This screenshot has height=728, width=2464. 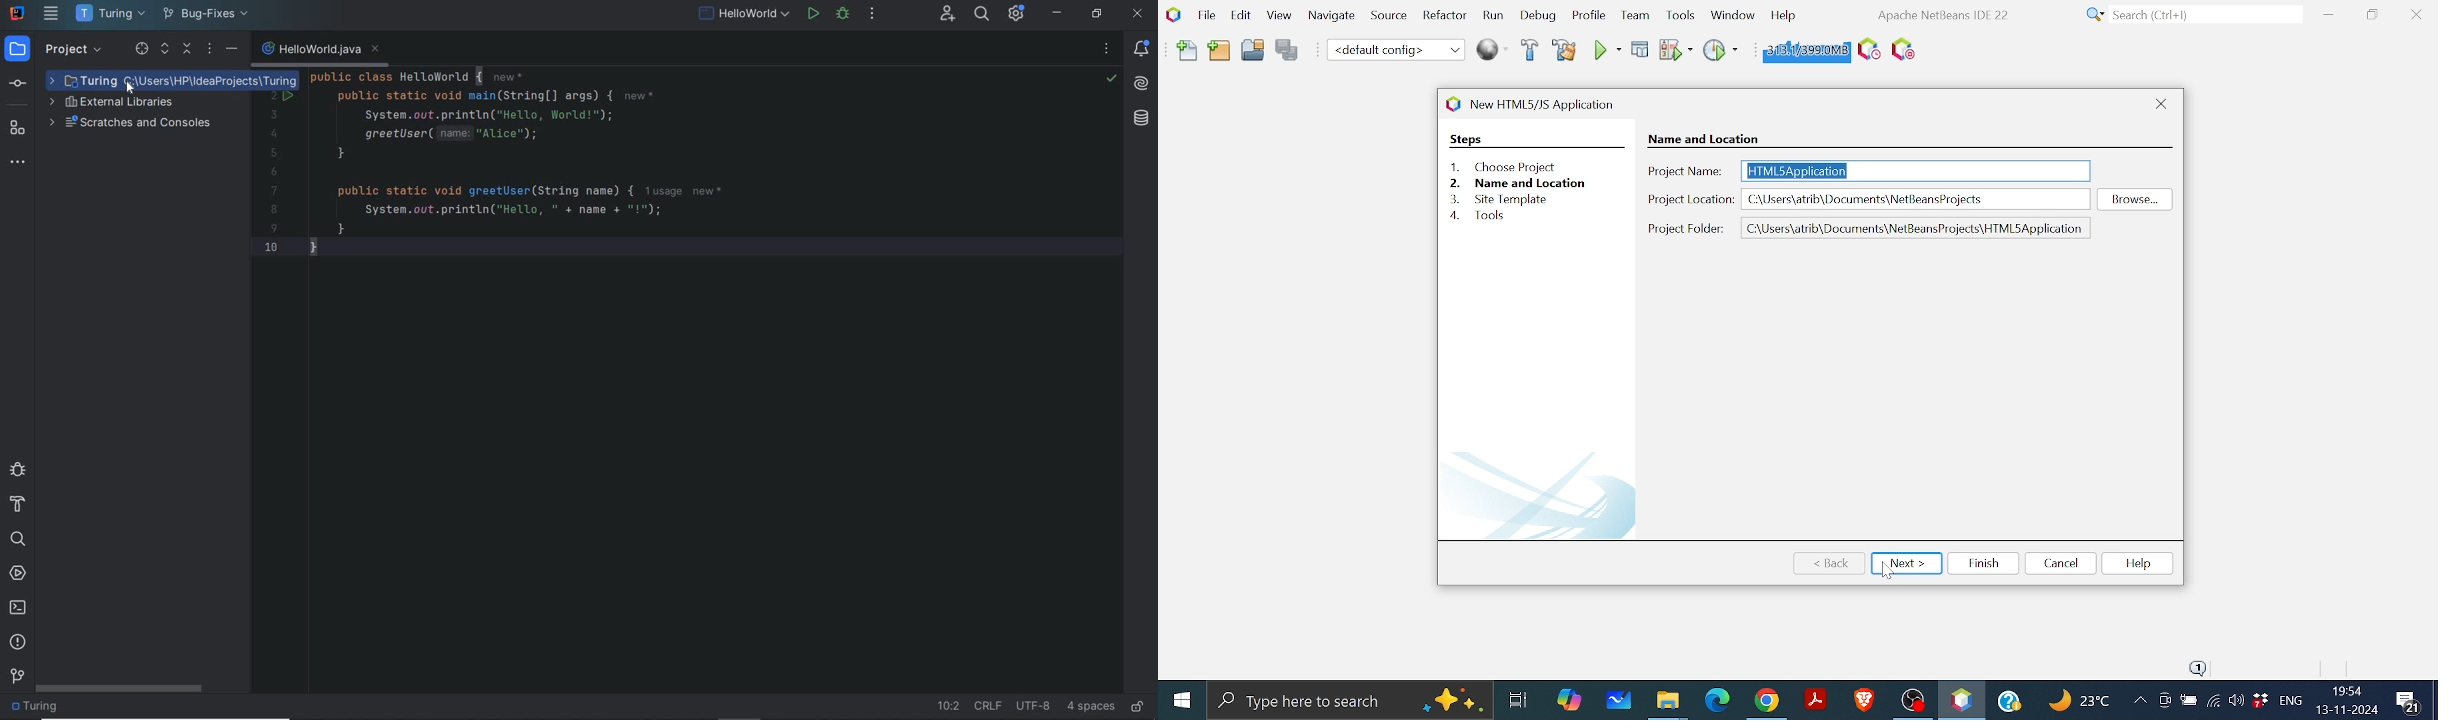 I want to click on 4, so click(x=274, y=134).